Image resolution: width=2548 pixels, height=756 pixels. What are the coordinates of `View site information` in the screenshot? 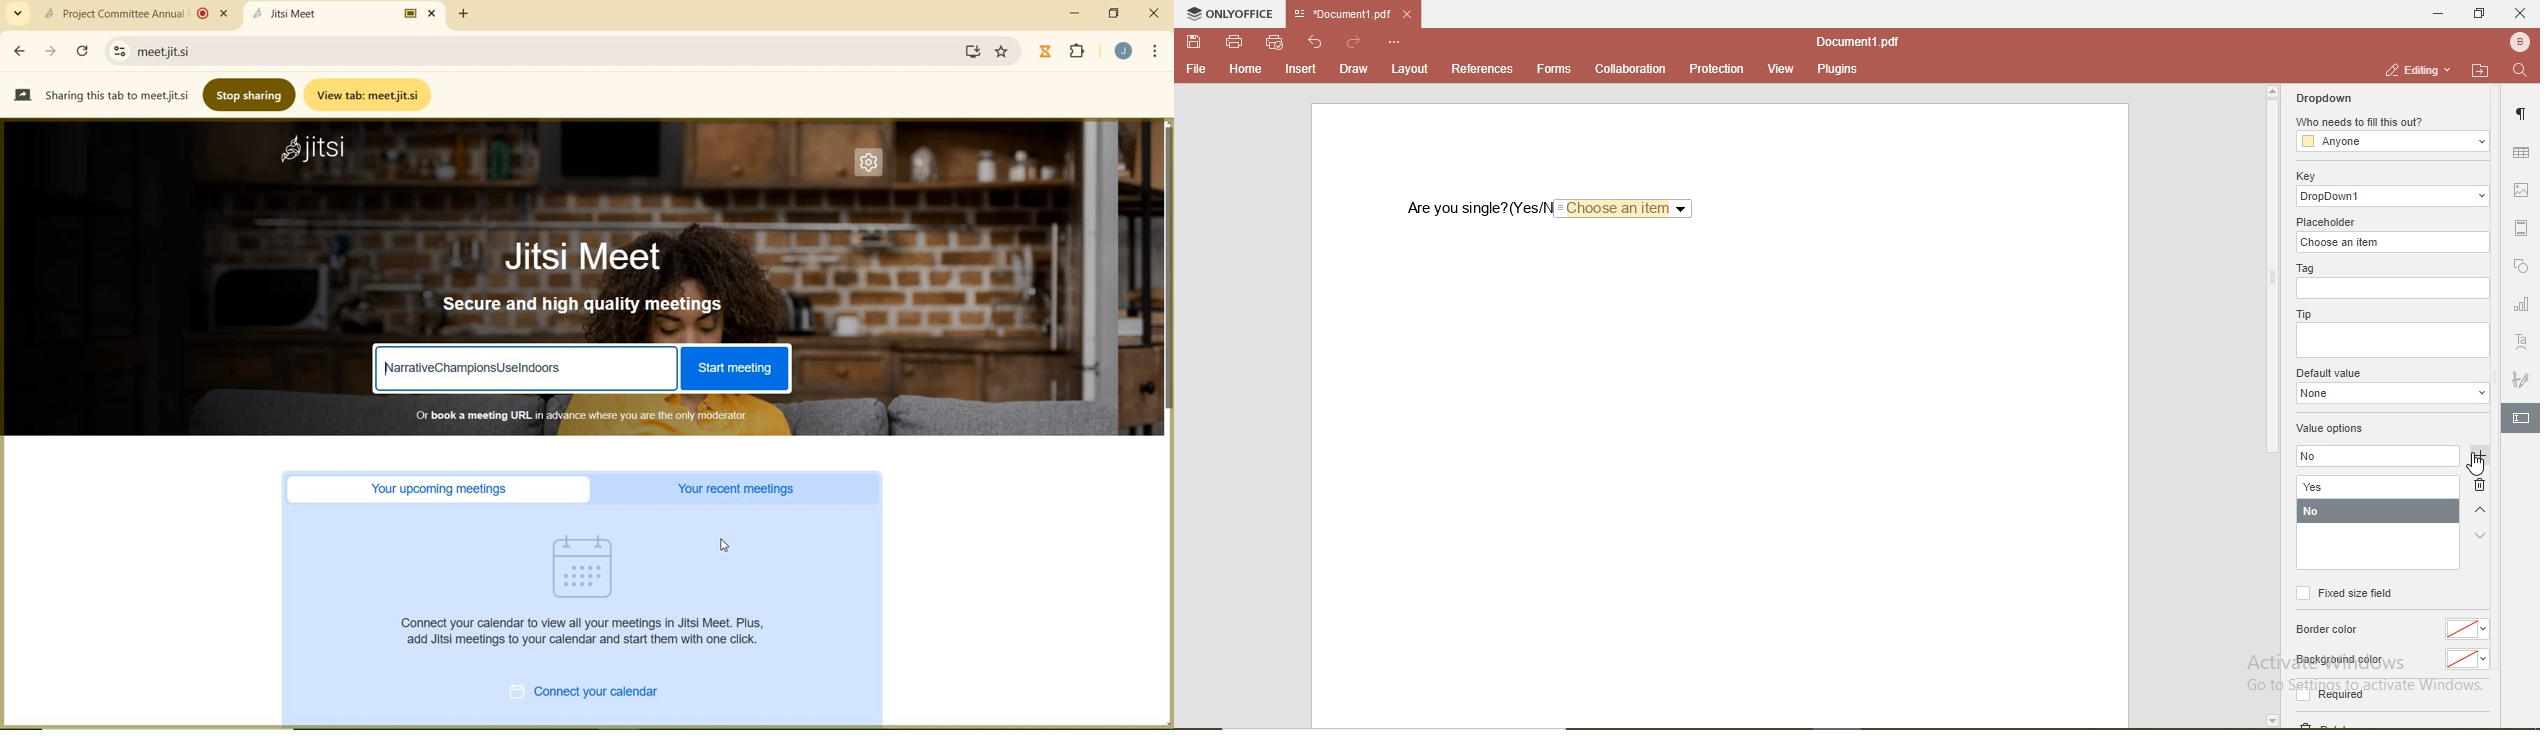 It's located at (118, 50).